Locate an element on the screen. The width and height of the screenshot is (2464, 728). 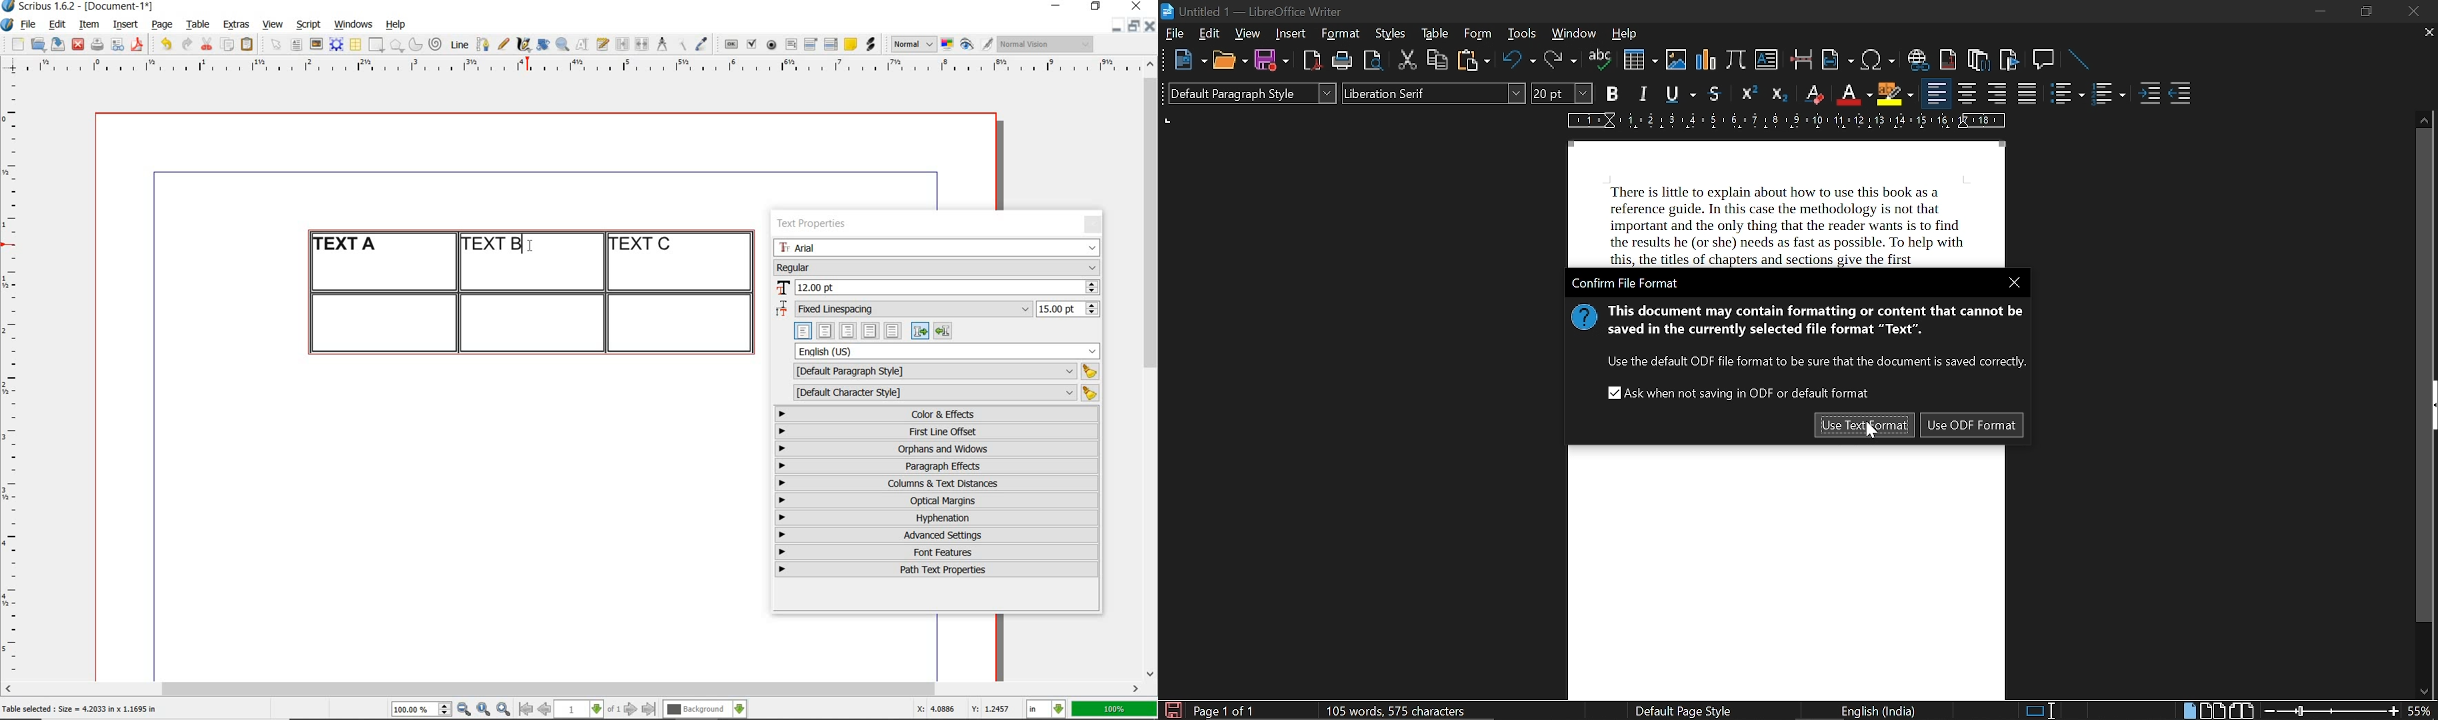
pdf list box is located at coordinates (832, 44).